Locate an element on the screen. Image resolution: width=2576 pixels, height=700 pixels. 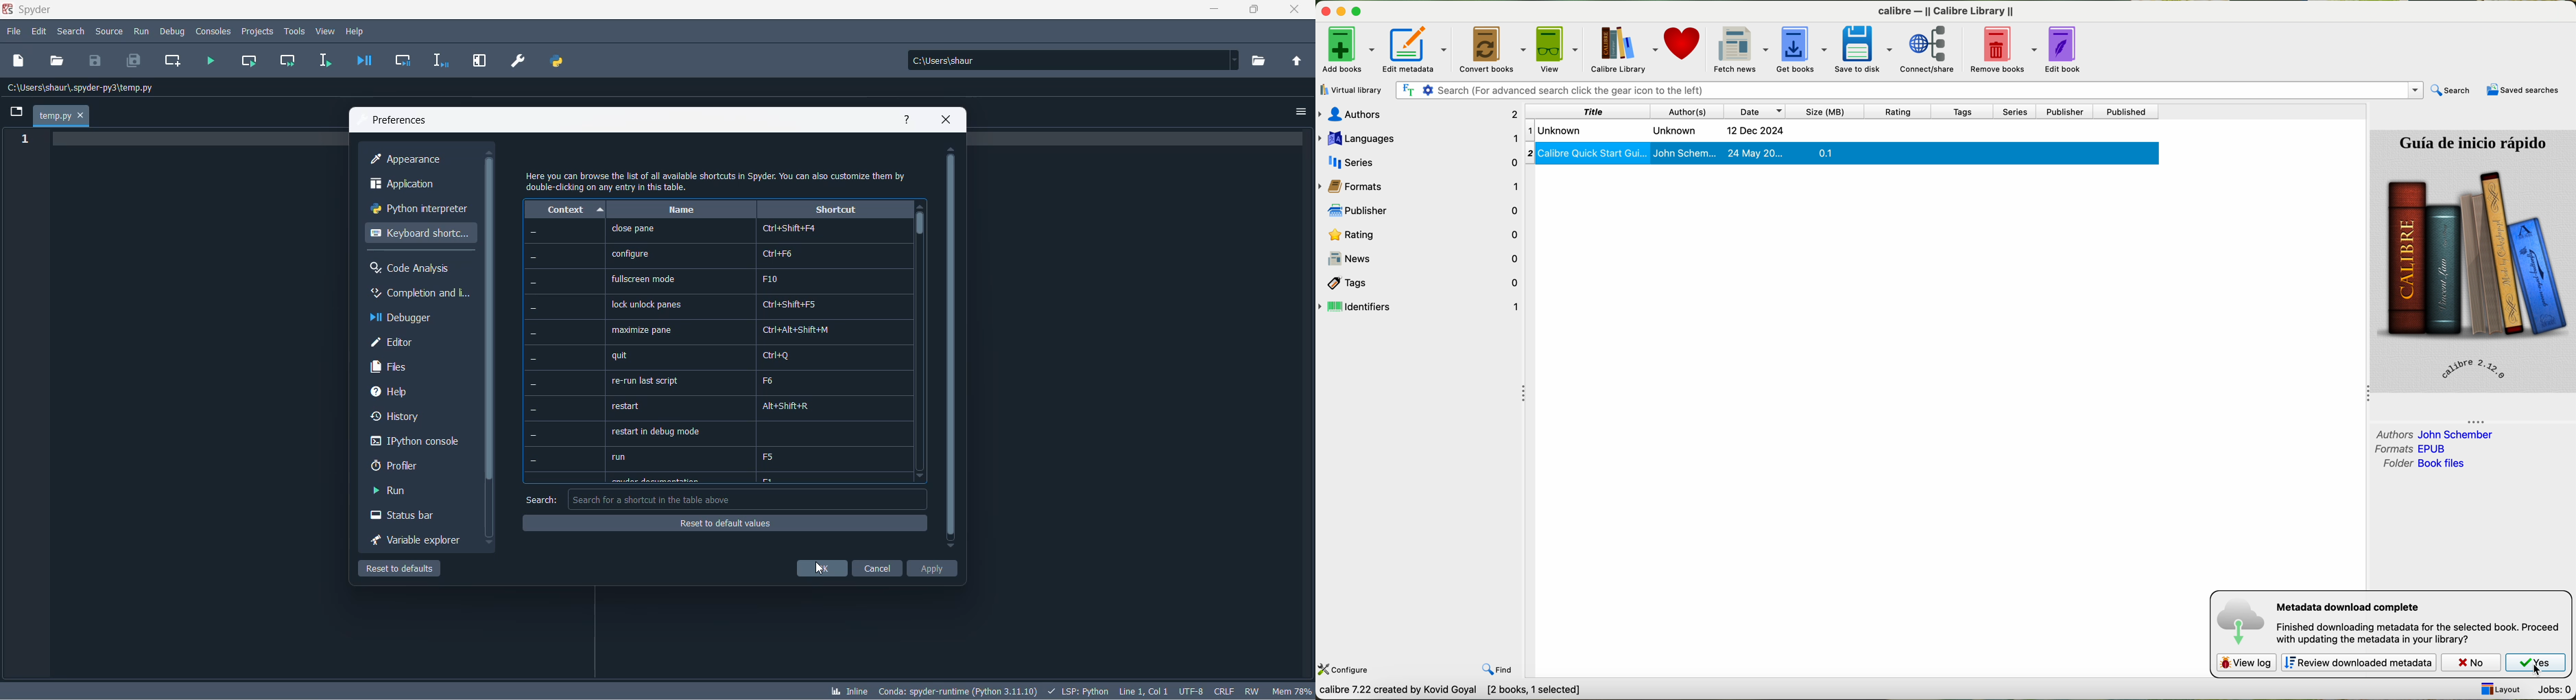
options is located at coordinates (1302, 108).